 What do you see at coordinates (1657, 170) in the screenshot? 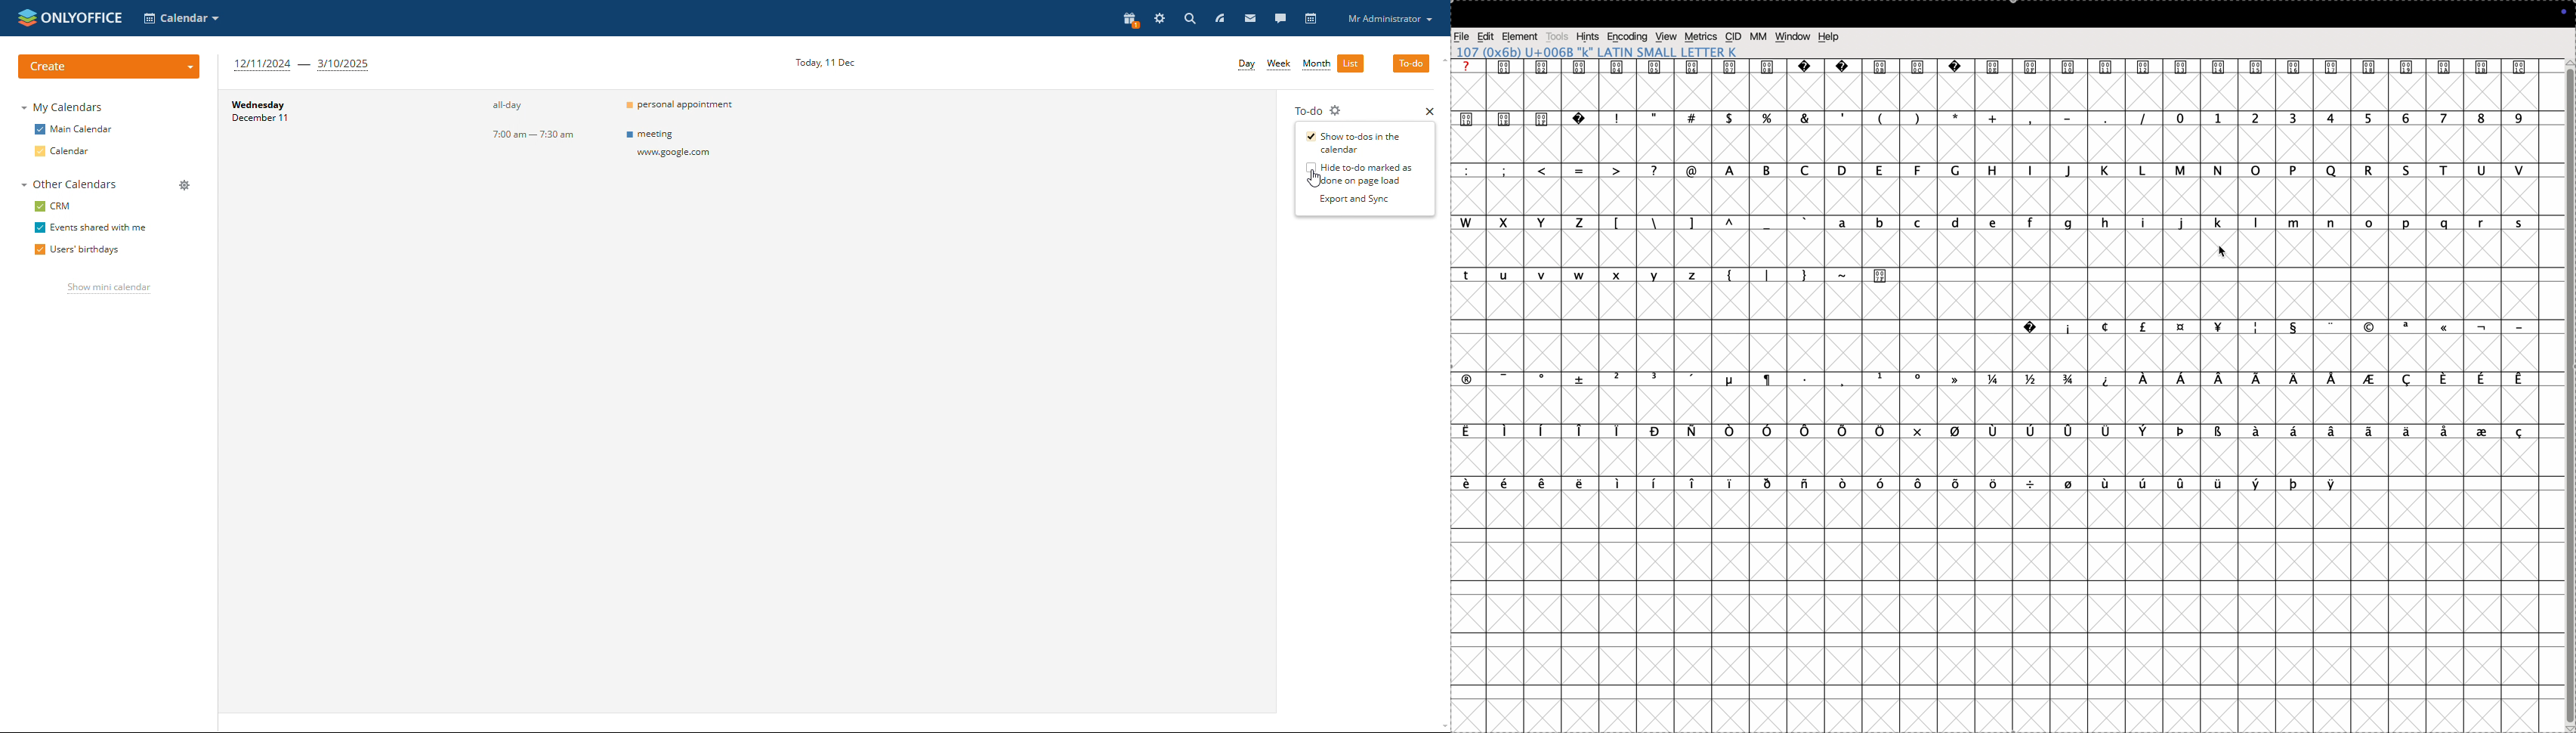
I see `/` at bounding box center [1657, 170].